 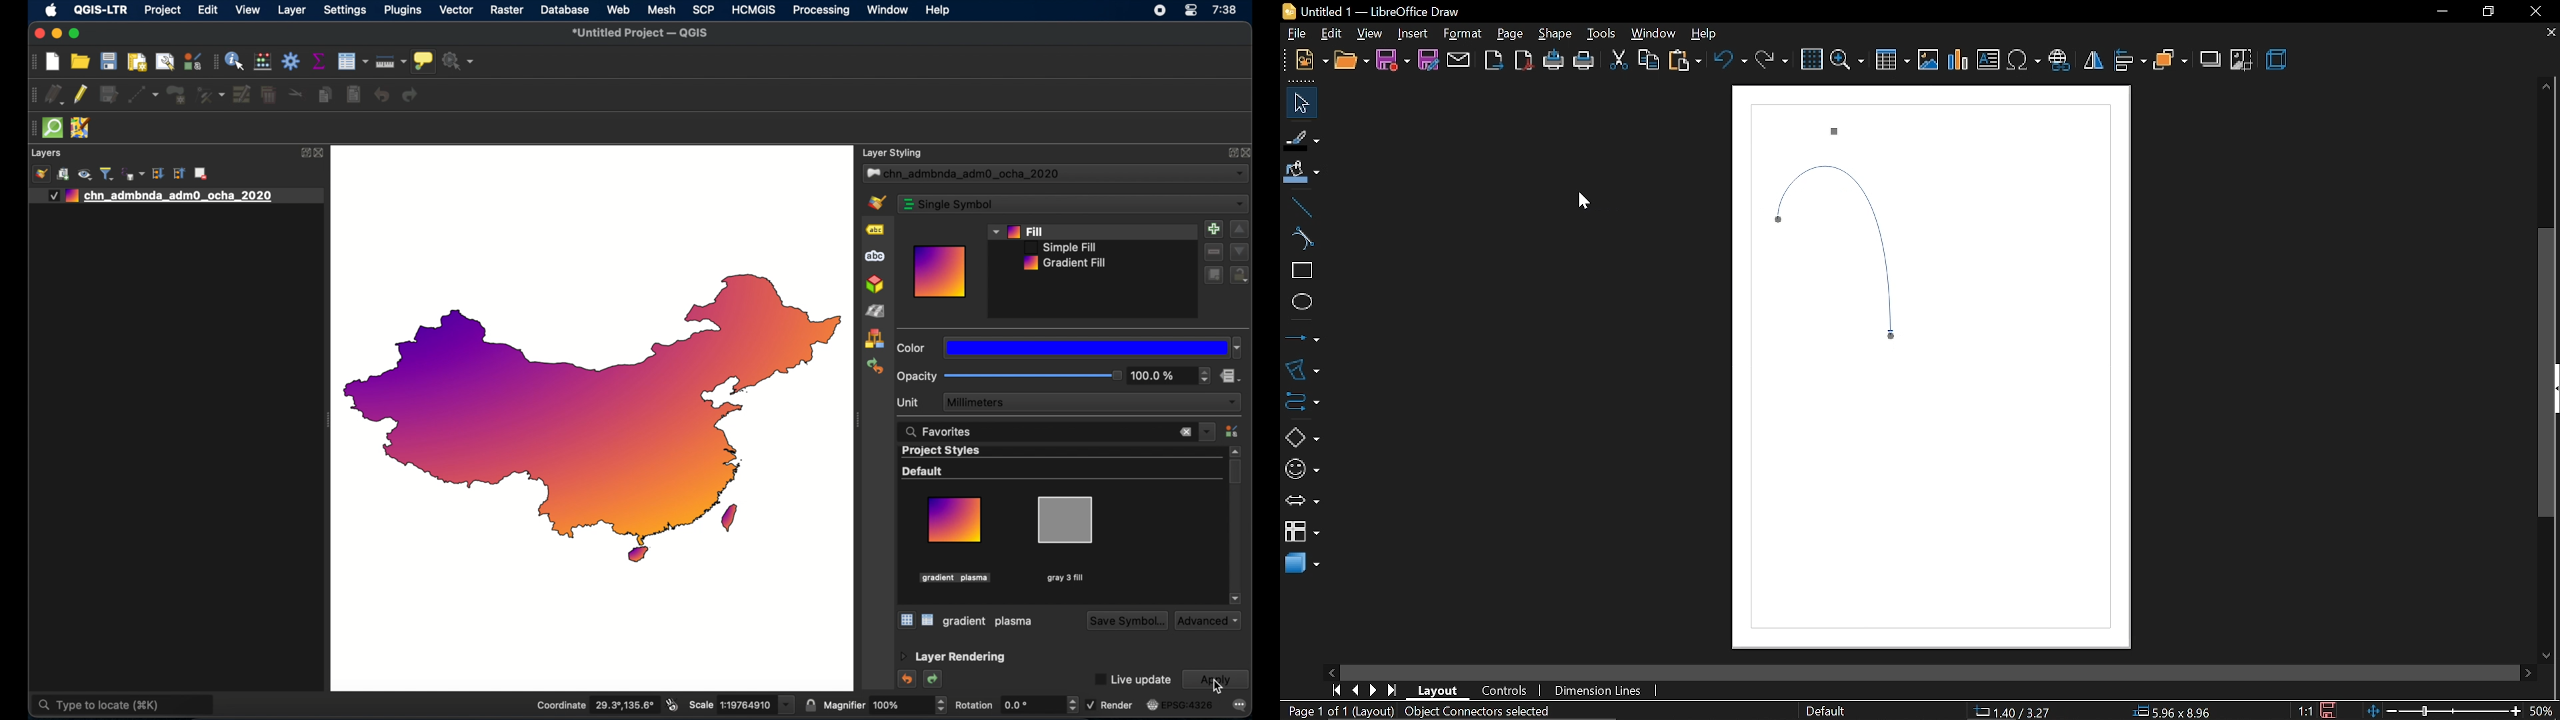 I want to click on zoom, so click(x=1847, y=60).